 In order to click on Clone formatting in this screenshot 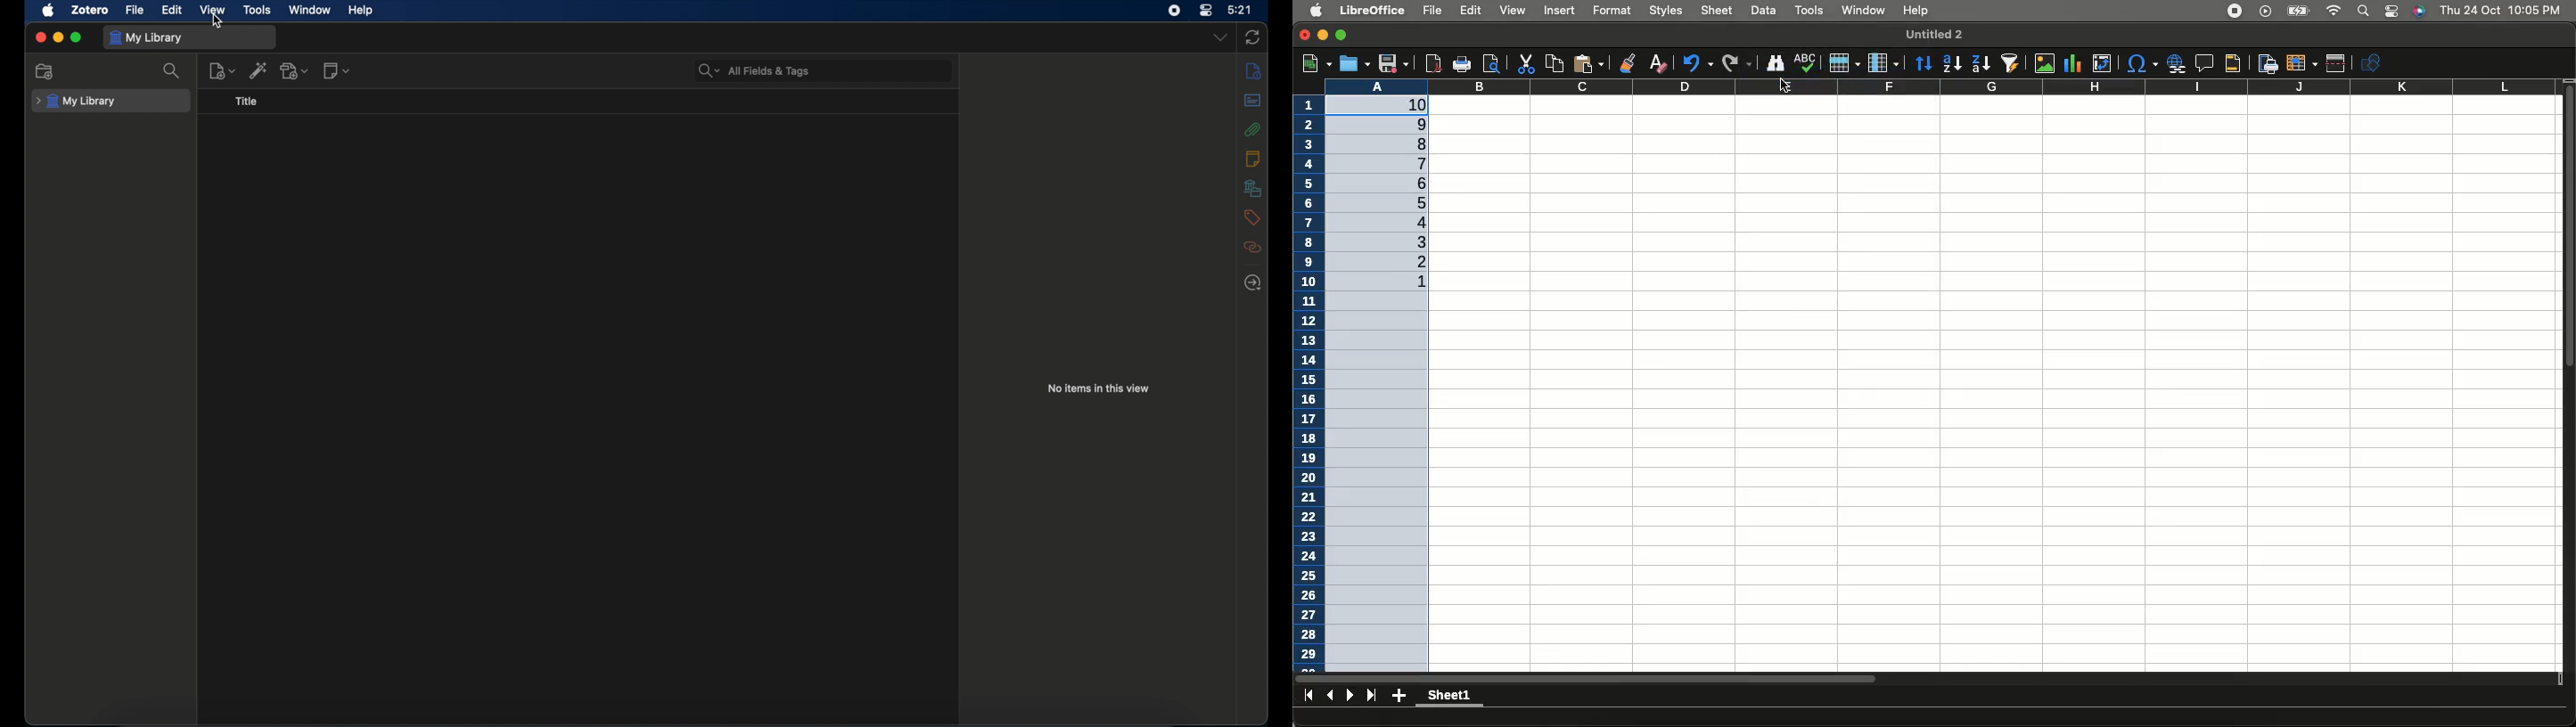, I will do `click(1629, 61)`.